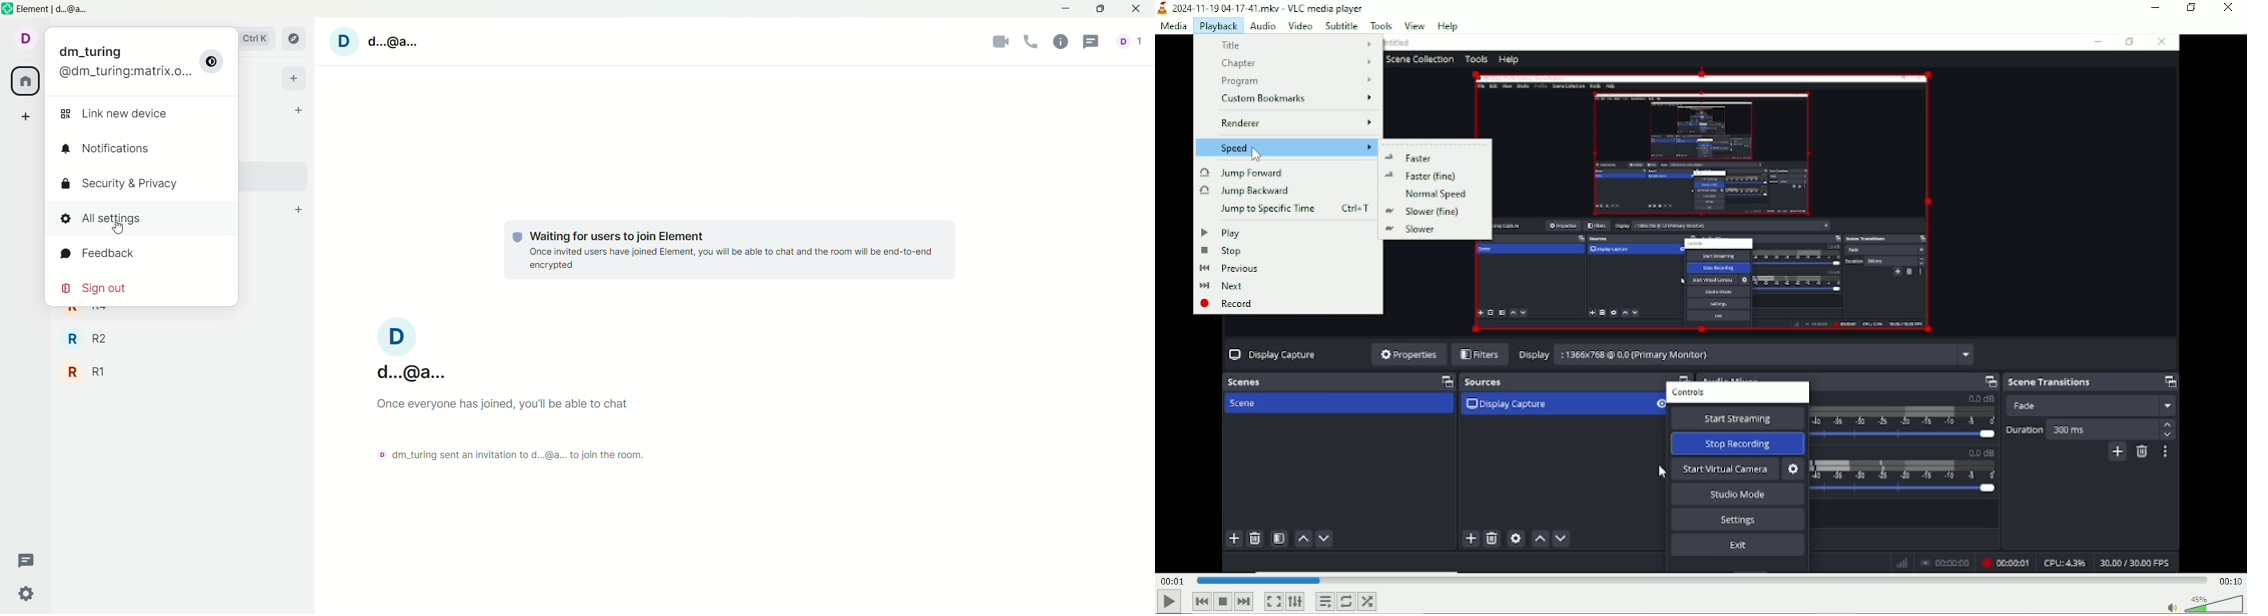 This screenshot has width=2268, height=616. I want to click on video, so click(1299, 25).